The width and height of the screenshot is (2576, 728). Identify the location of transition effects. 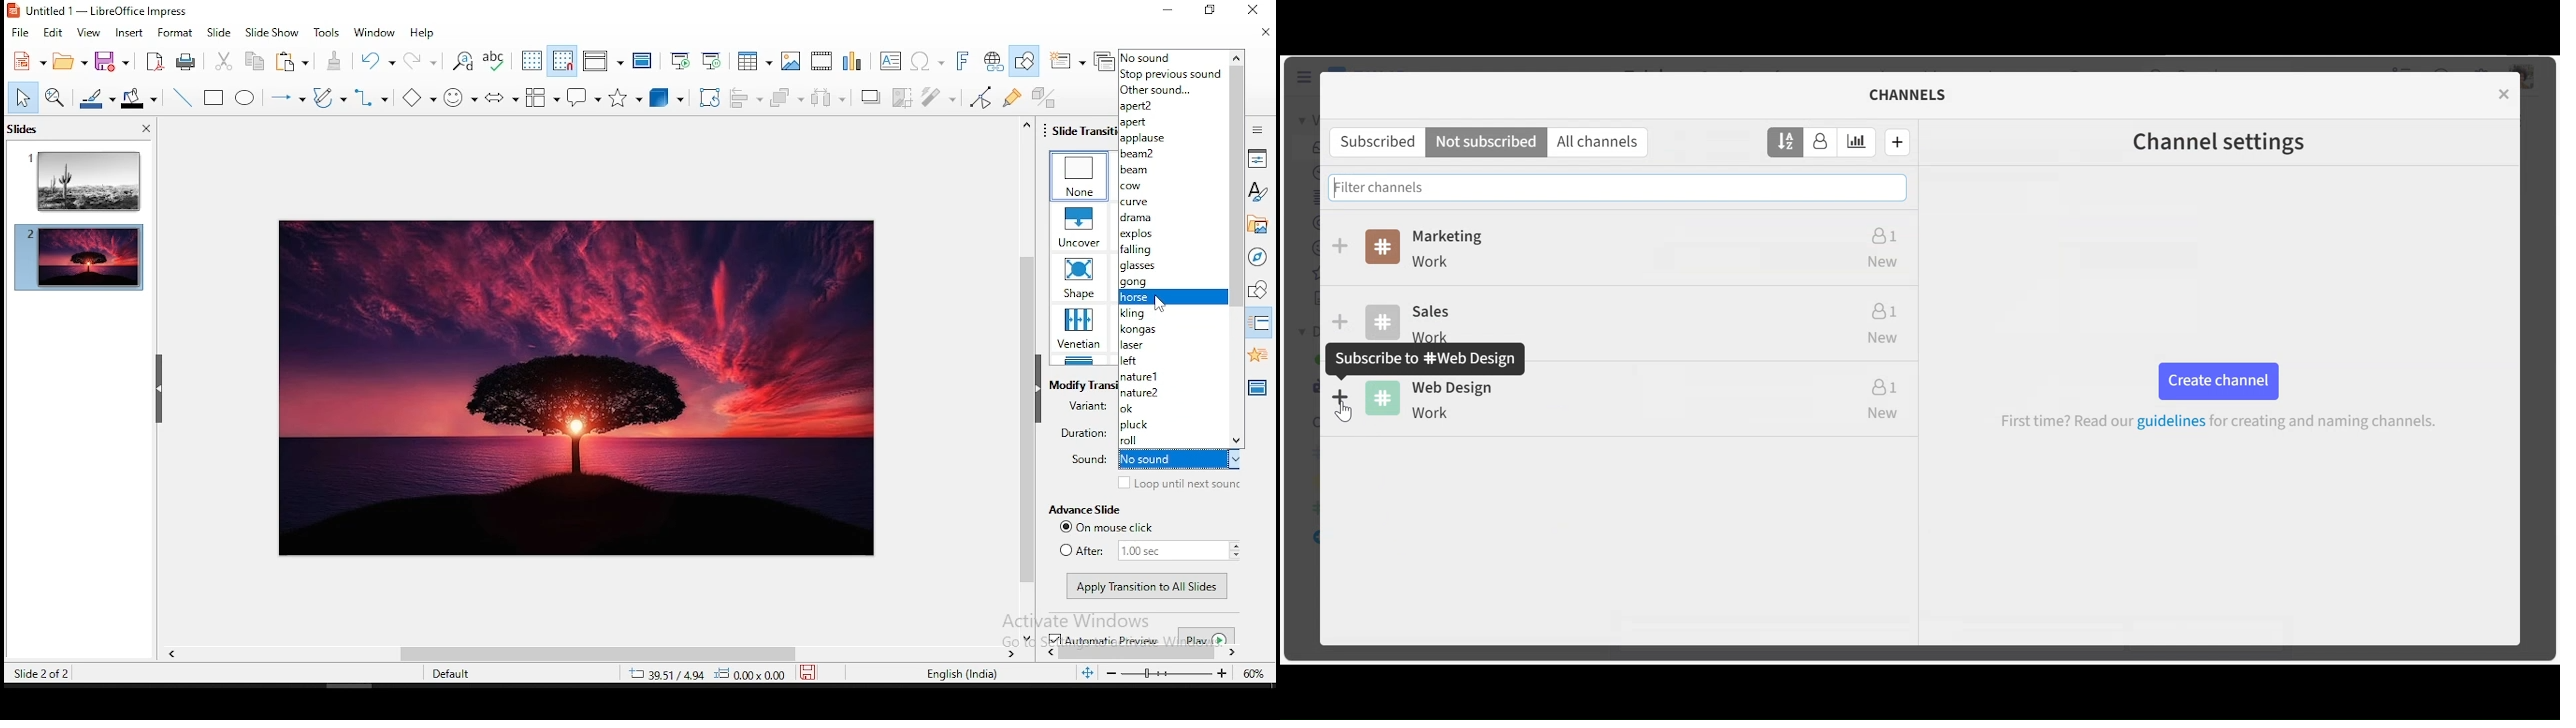
(1079, 226).